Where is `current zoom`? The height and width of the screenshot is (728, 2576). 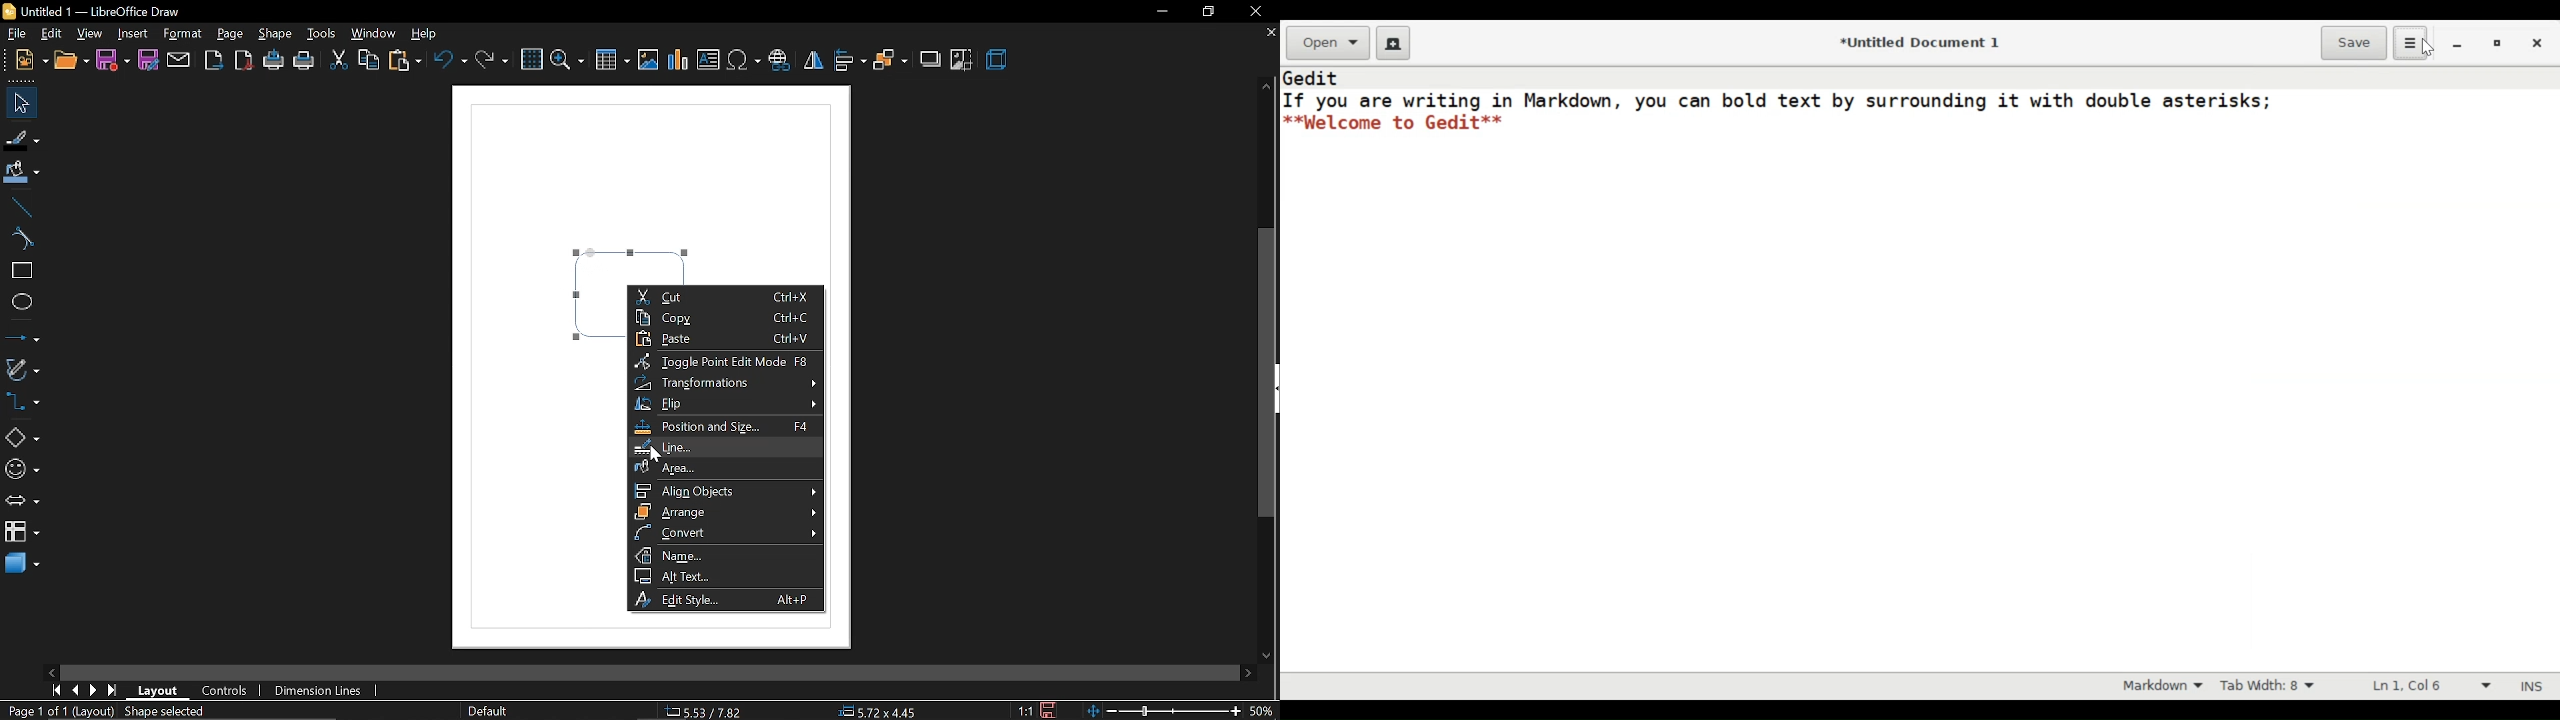
current zoom is located at coordinates (1262, 712).